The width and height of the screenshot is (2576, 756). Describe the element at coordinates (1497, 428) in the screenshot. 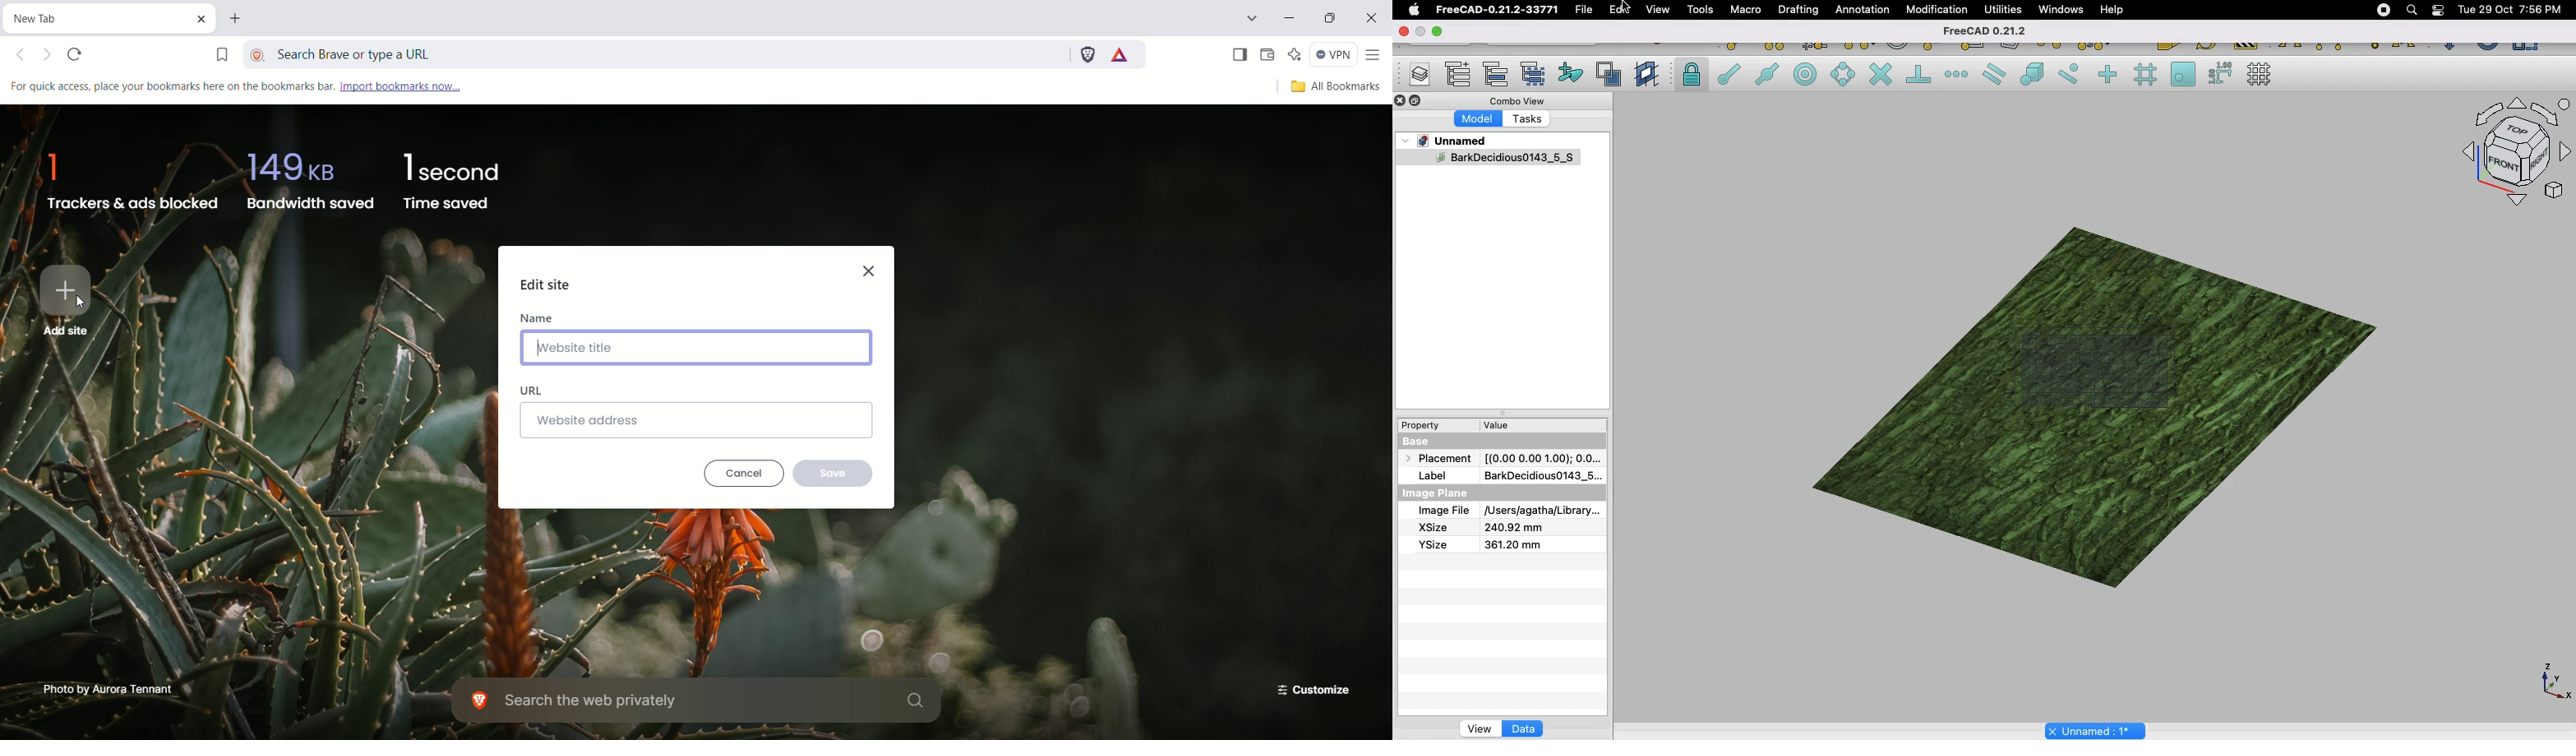

I see `Value` at that location.